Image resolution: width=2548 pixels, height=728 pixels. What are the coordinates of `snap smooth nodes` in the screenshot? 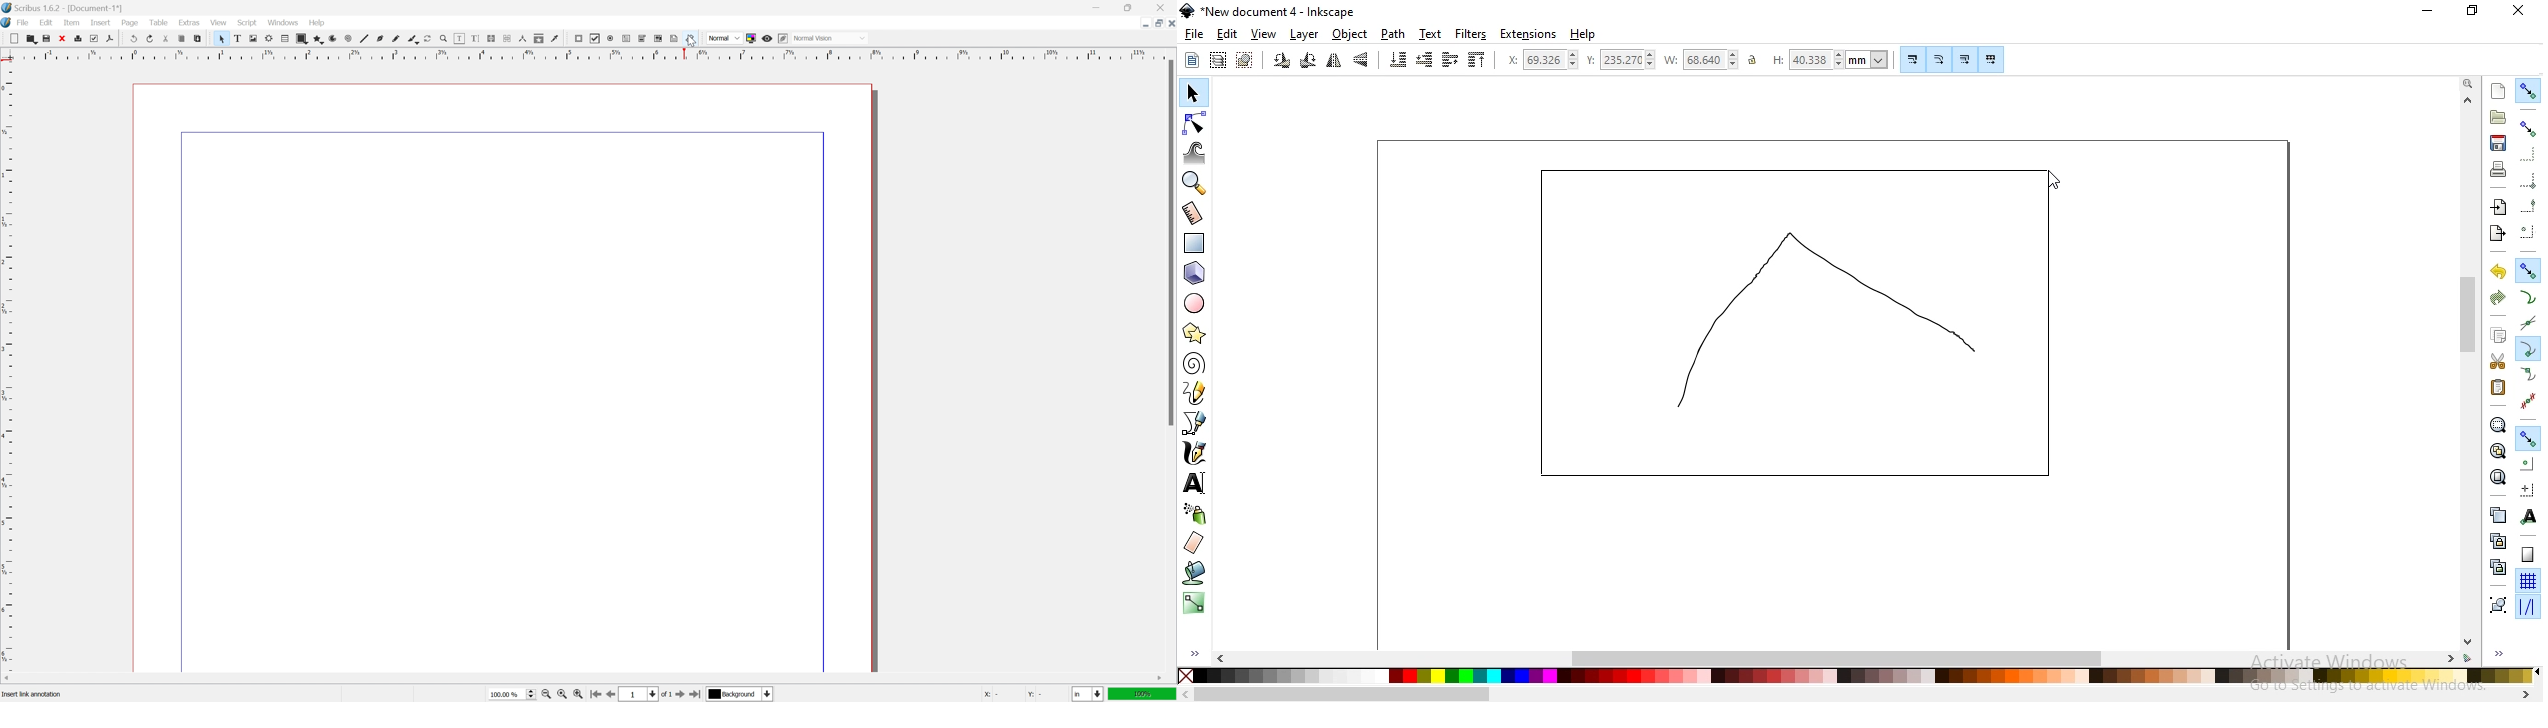 It's located at (2528, 375).